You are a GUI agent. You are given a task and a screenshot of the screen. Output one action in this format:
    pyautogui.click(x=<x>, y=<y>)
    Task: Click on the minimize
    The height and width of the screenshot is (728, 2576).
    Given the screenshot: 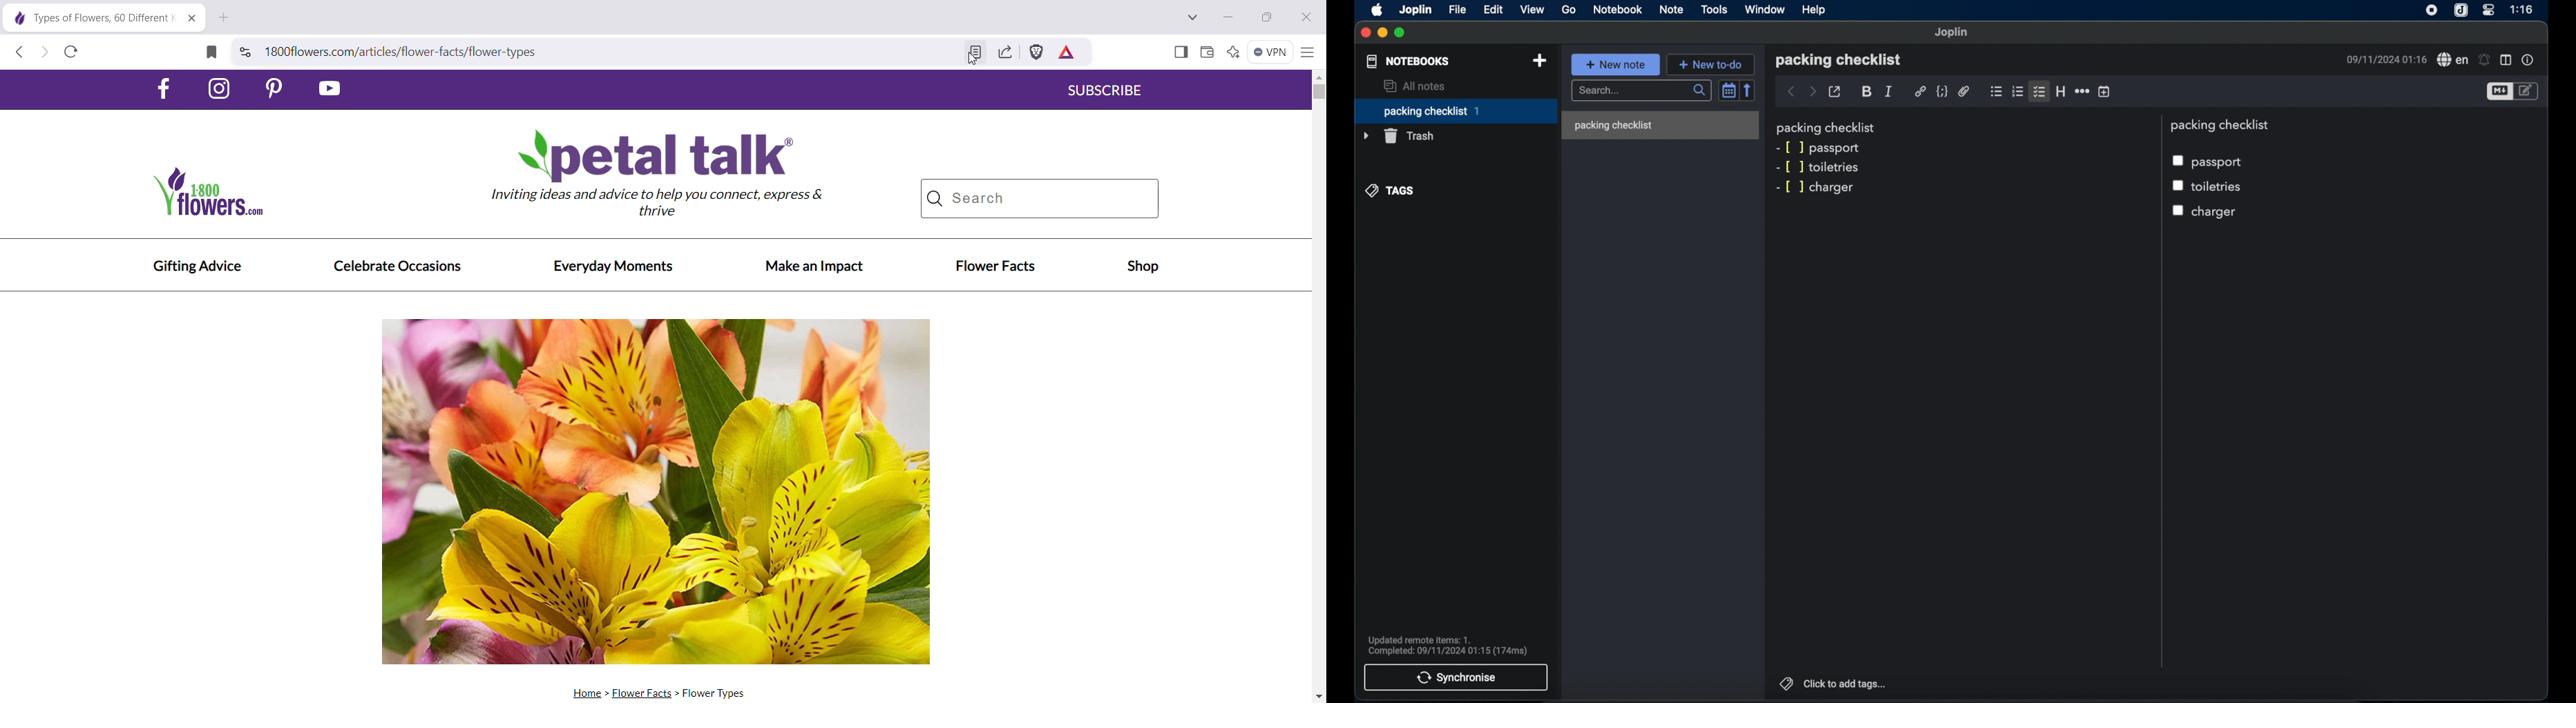 What is the action you would take?
    pyautogui.click(x=1382, y=33)
    